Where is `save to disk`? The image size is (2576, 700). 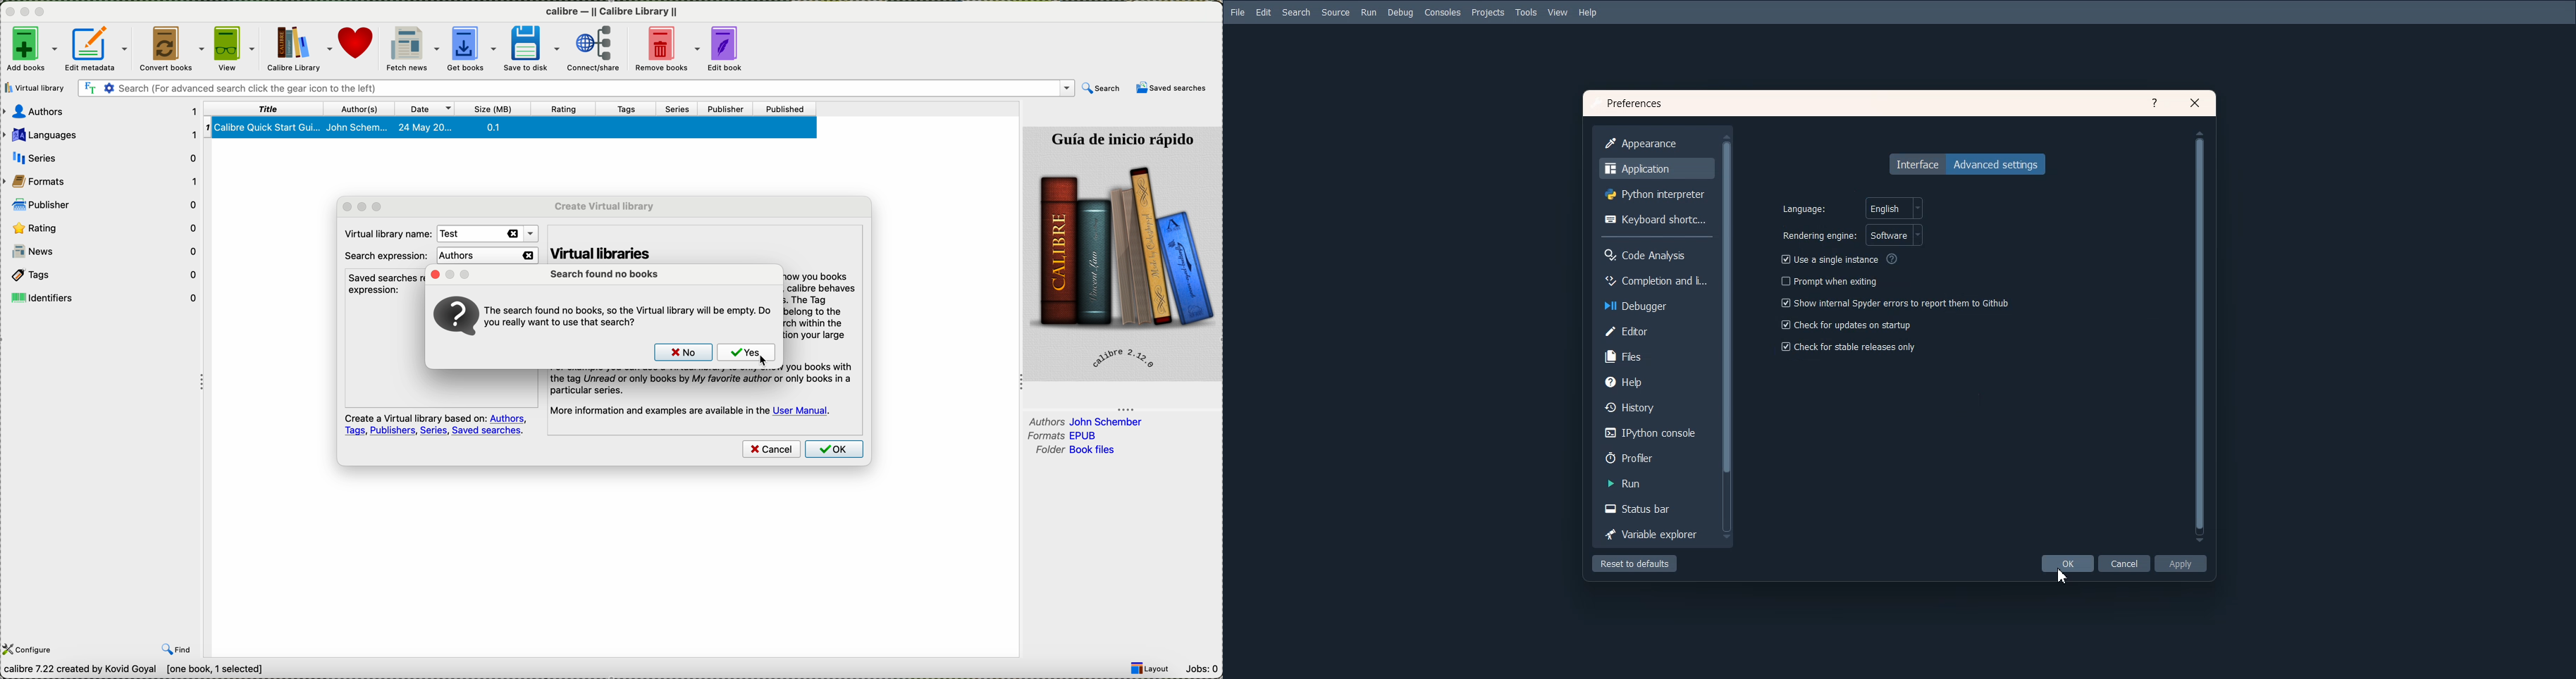 save to disk is located at coordinates (535, 48).